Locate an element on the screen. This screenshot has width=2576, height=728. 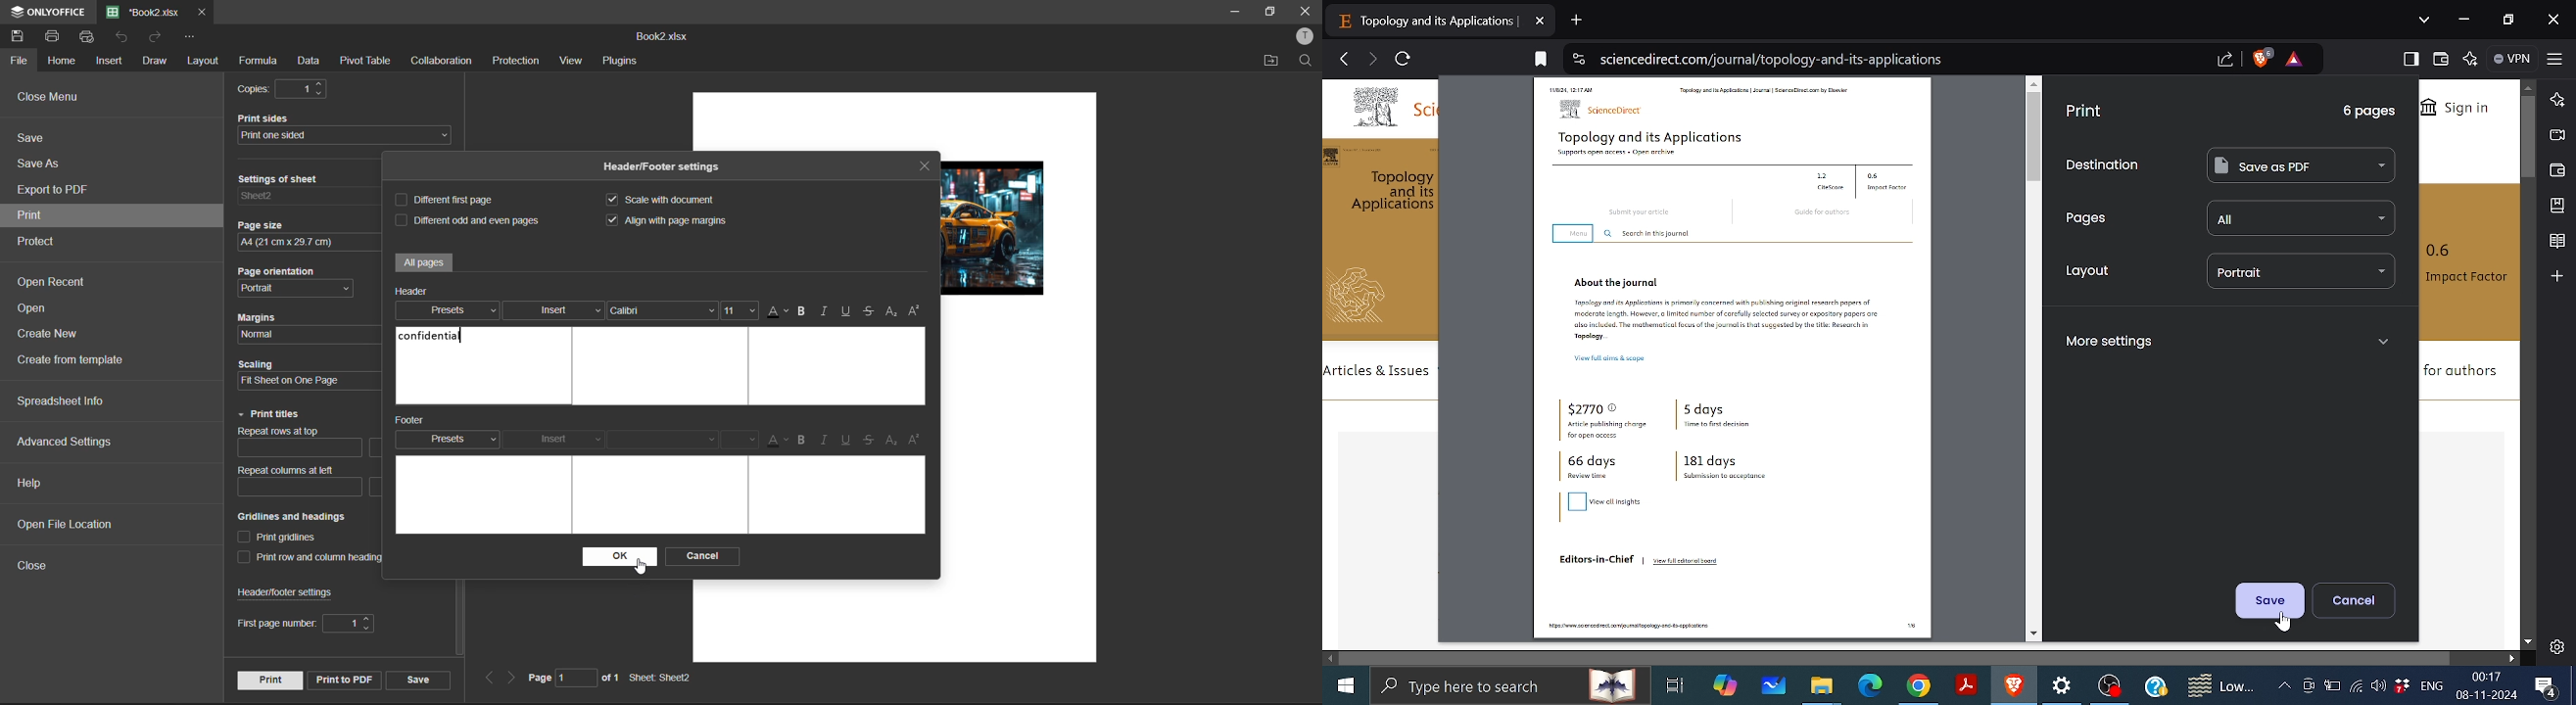
subscript is located at coordinates (892, 440).